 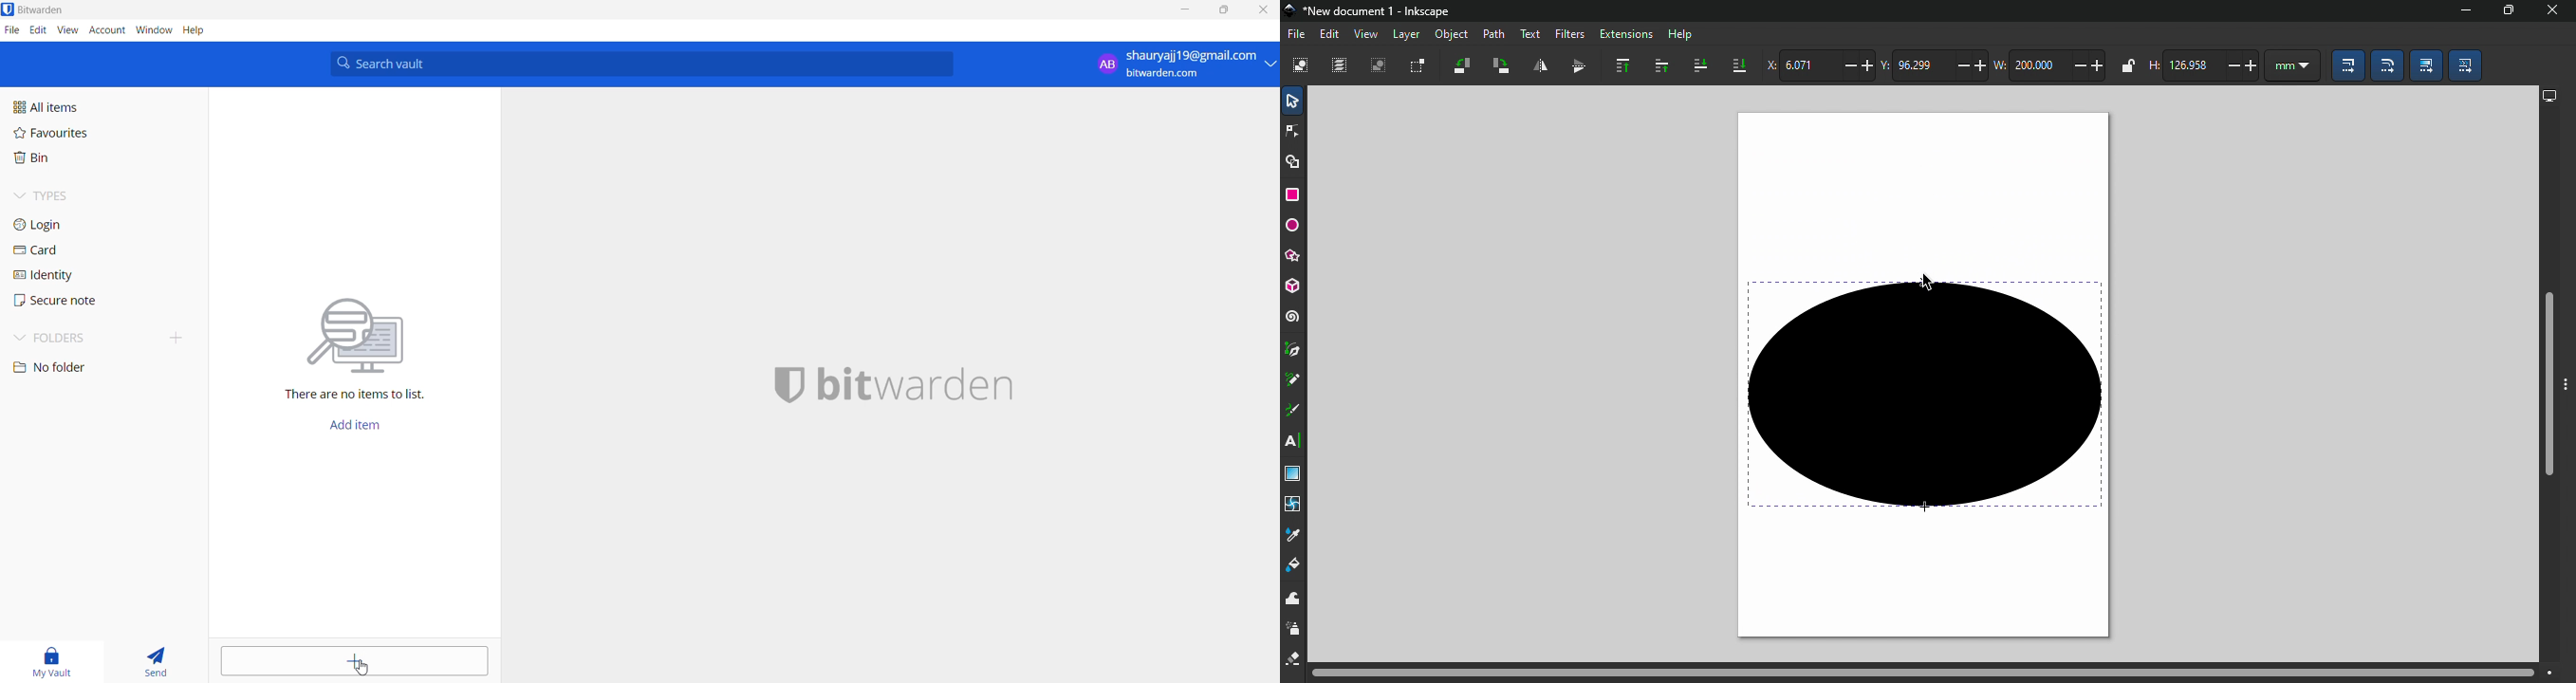 I want to click on There are no items to list., so click(x=362, y=396).